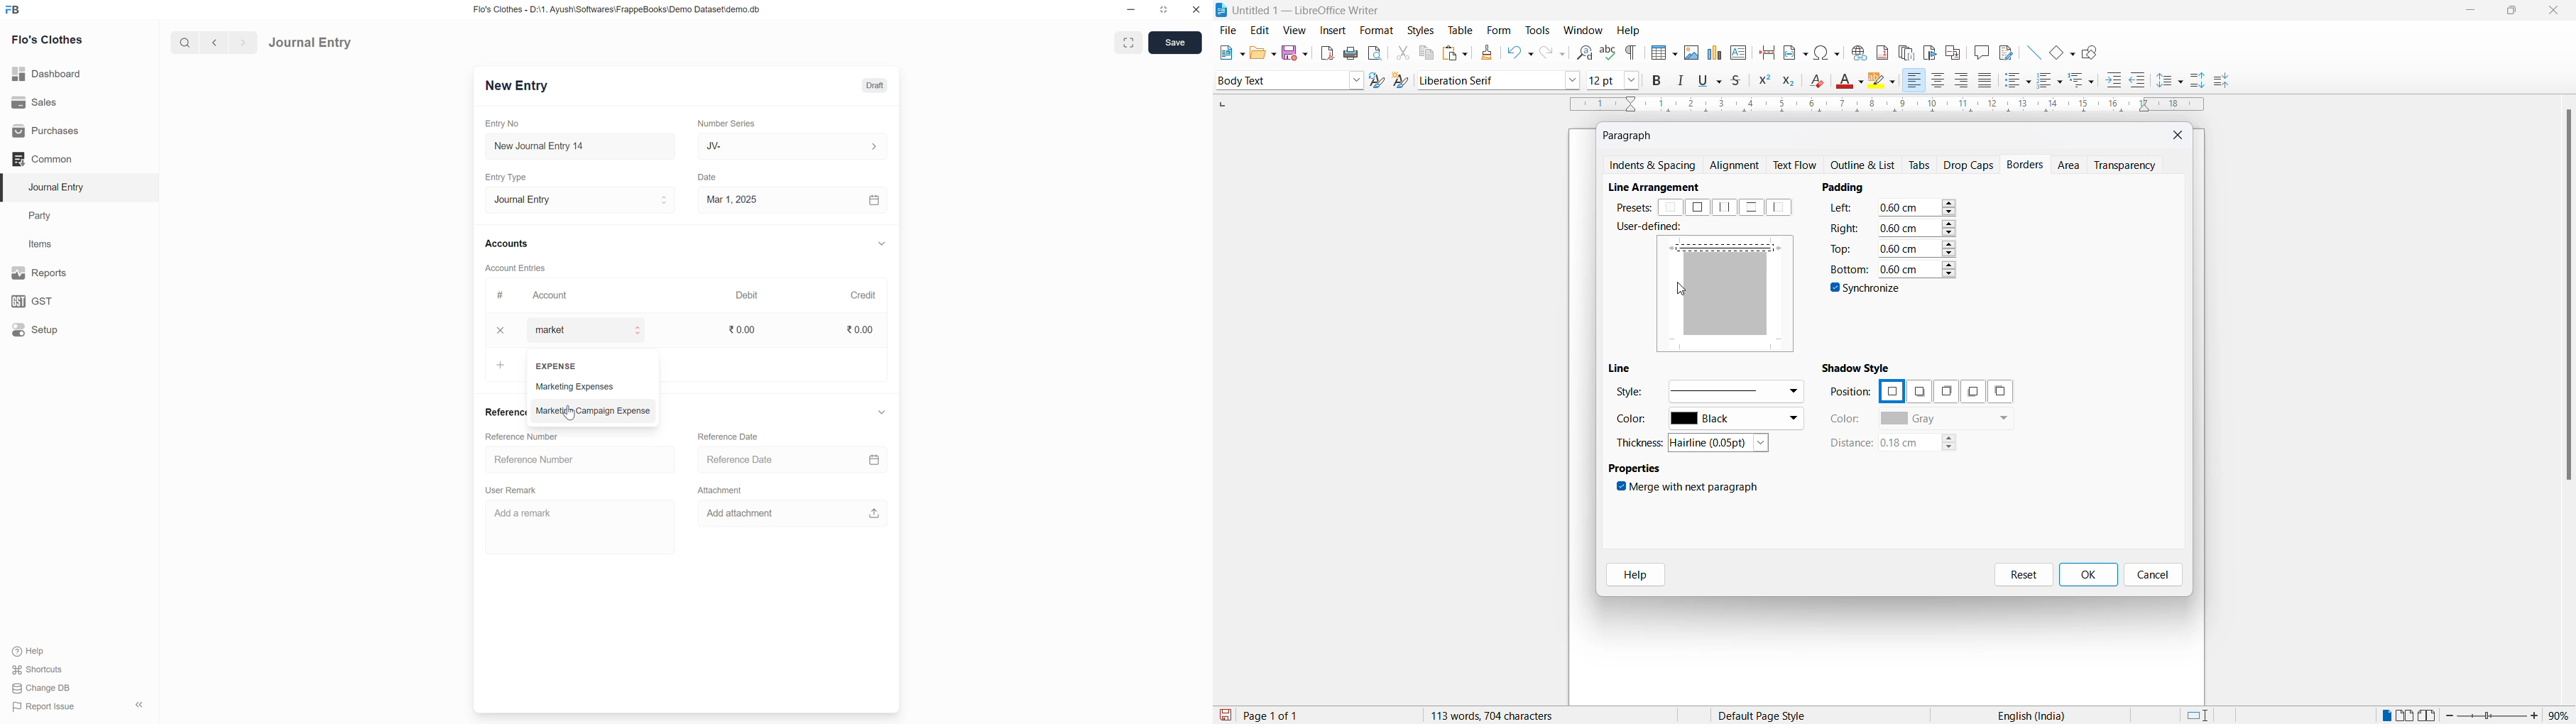  Describe the element at coordinates (1867, 166) in the screenshot. I see `outline` at that location.